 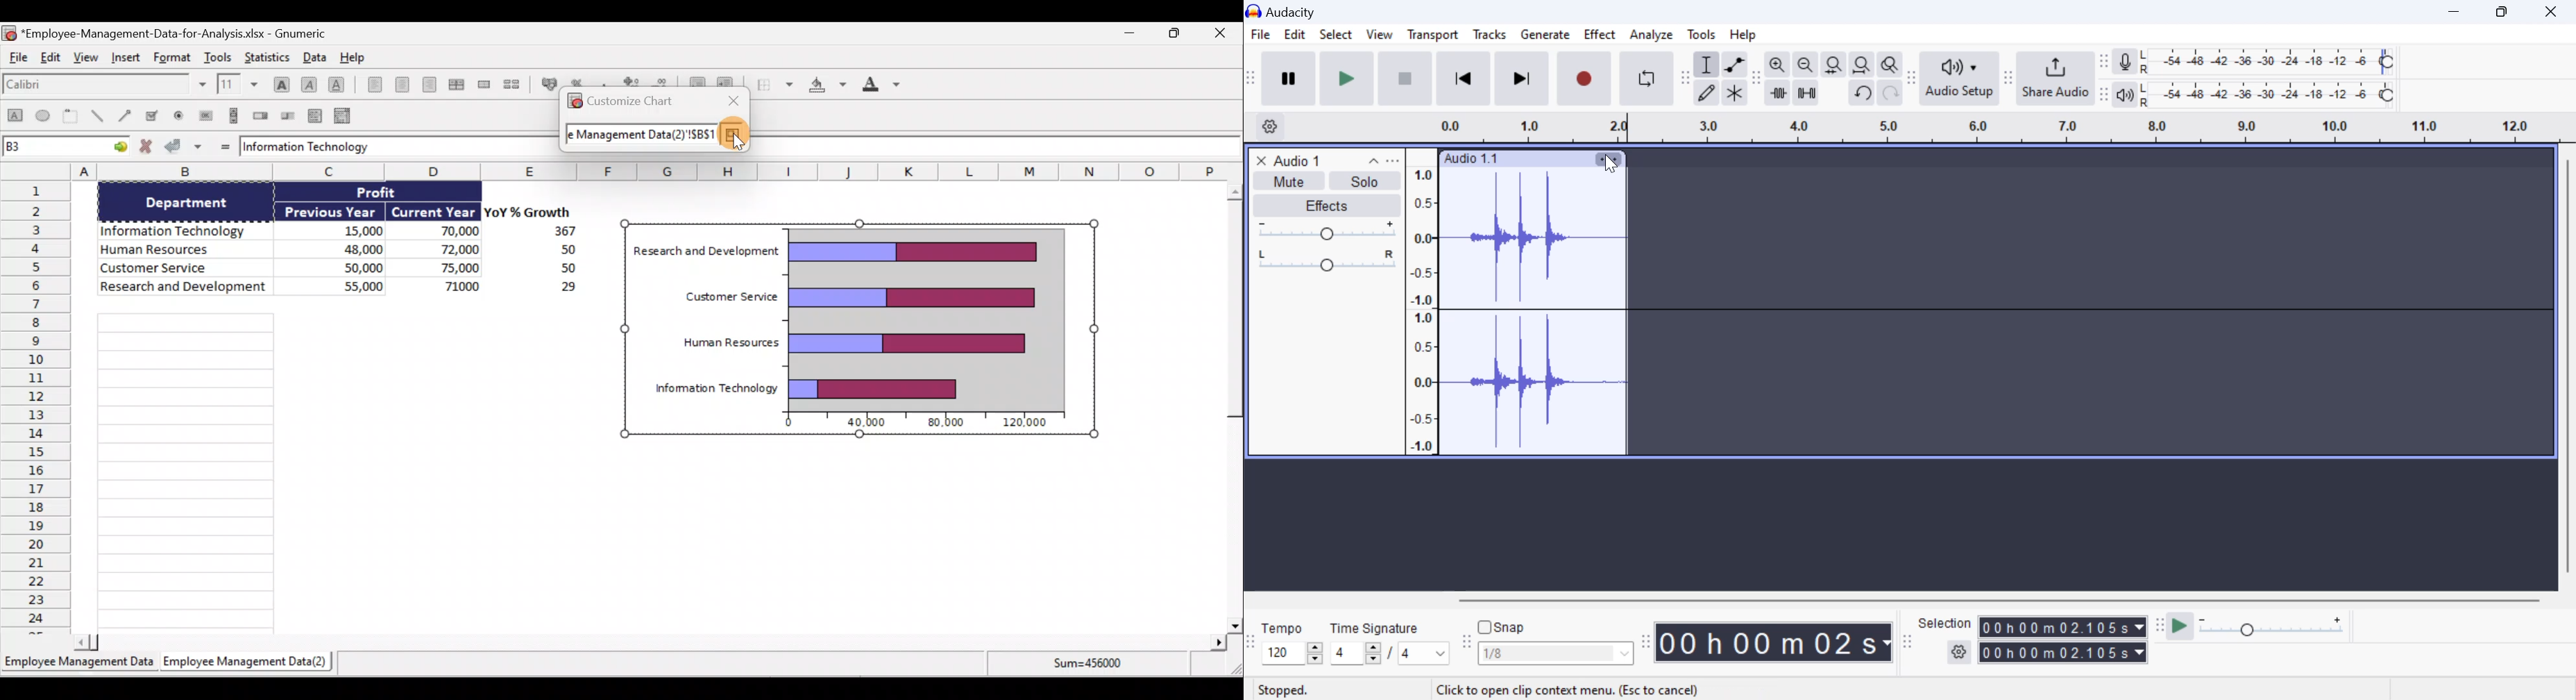 What do you see at coordinates (1291, 180) in the screenshot?
I see `Mute` at bounding box center [1291, 180].